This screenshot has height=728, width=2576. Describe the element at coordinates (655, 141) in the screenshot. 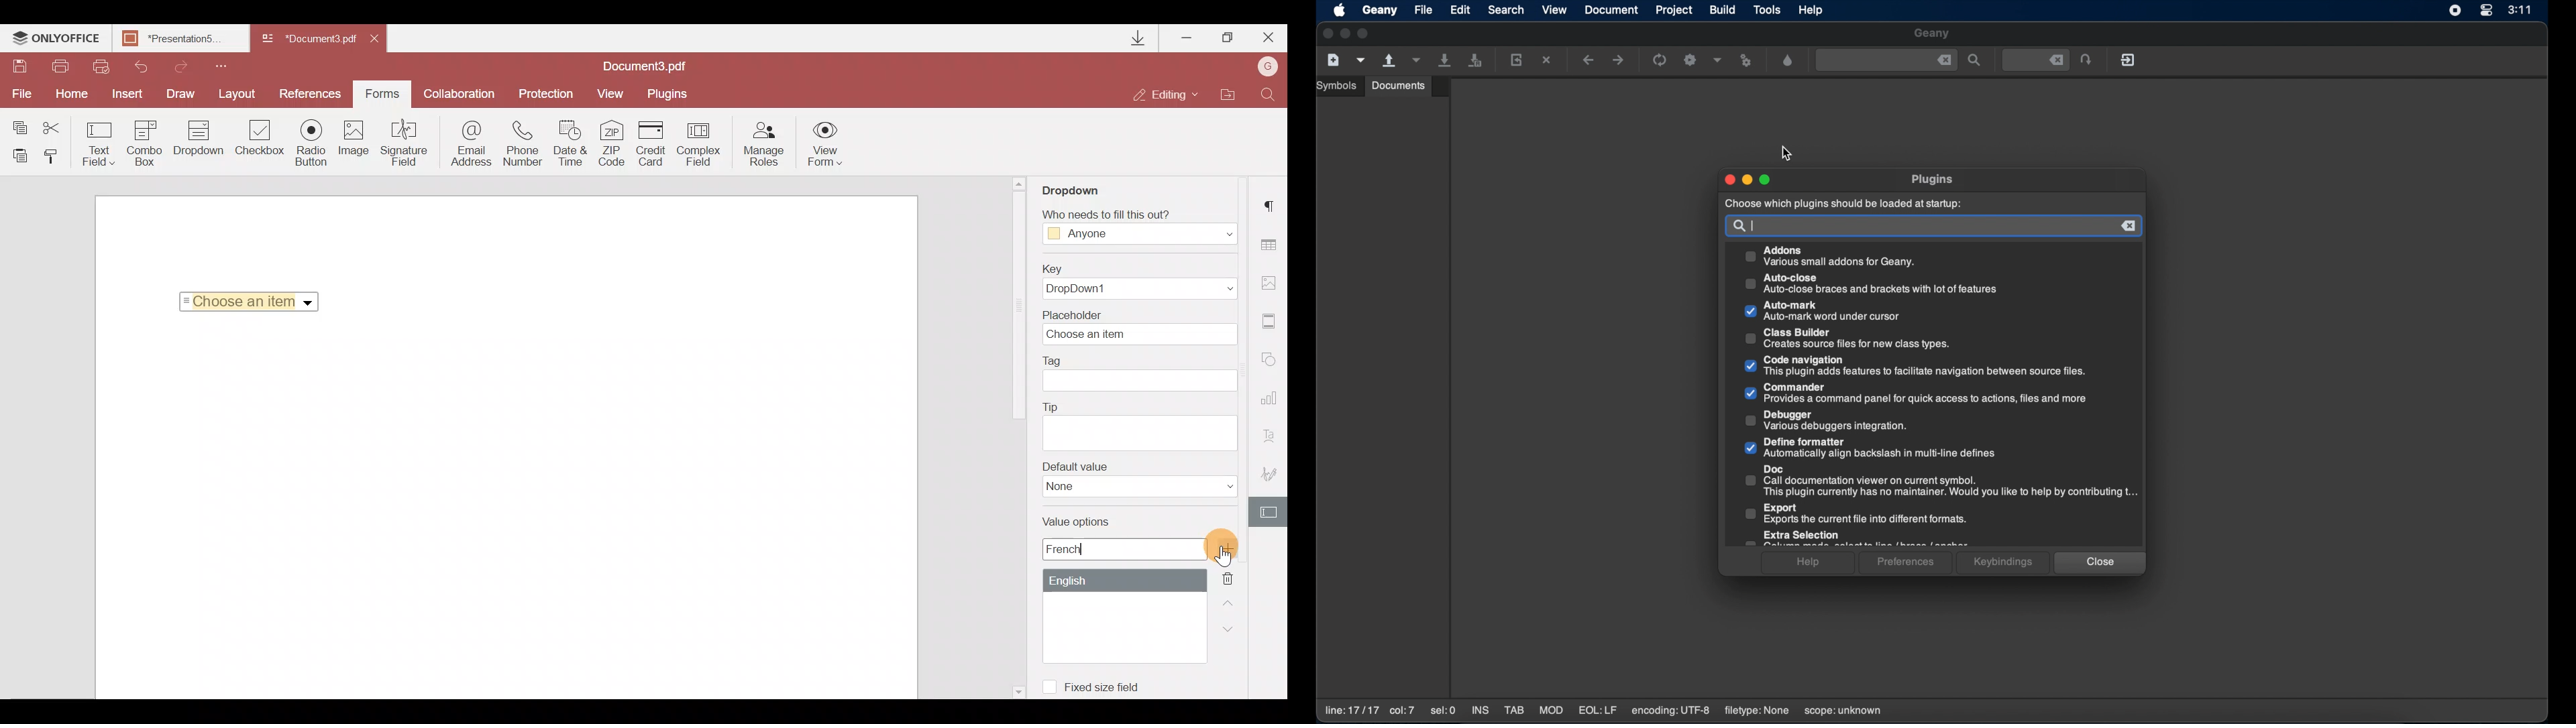

I see `Credit card` at that location.